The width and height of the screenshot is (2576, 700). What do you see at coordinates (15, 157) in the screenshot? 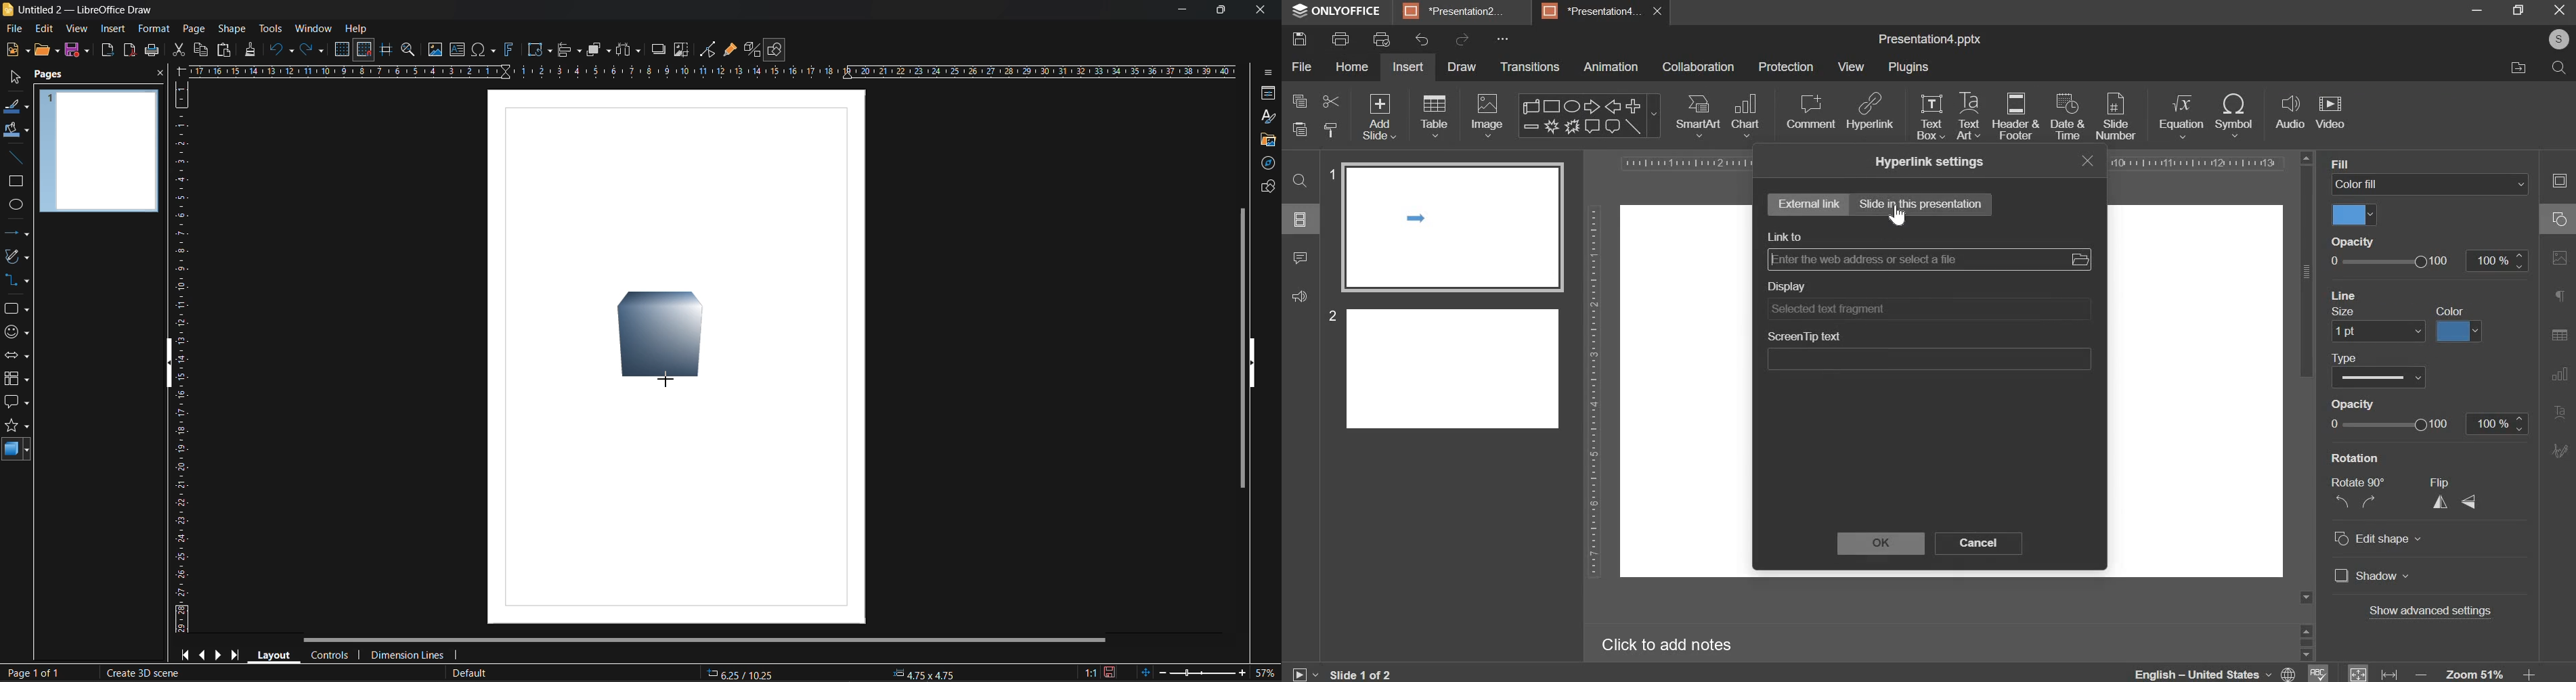
I see `insert line` at bounding box center [15, 157].